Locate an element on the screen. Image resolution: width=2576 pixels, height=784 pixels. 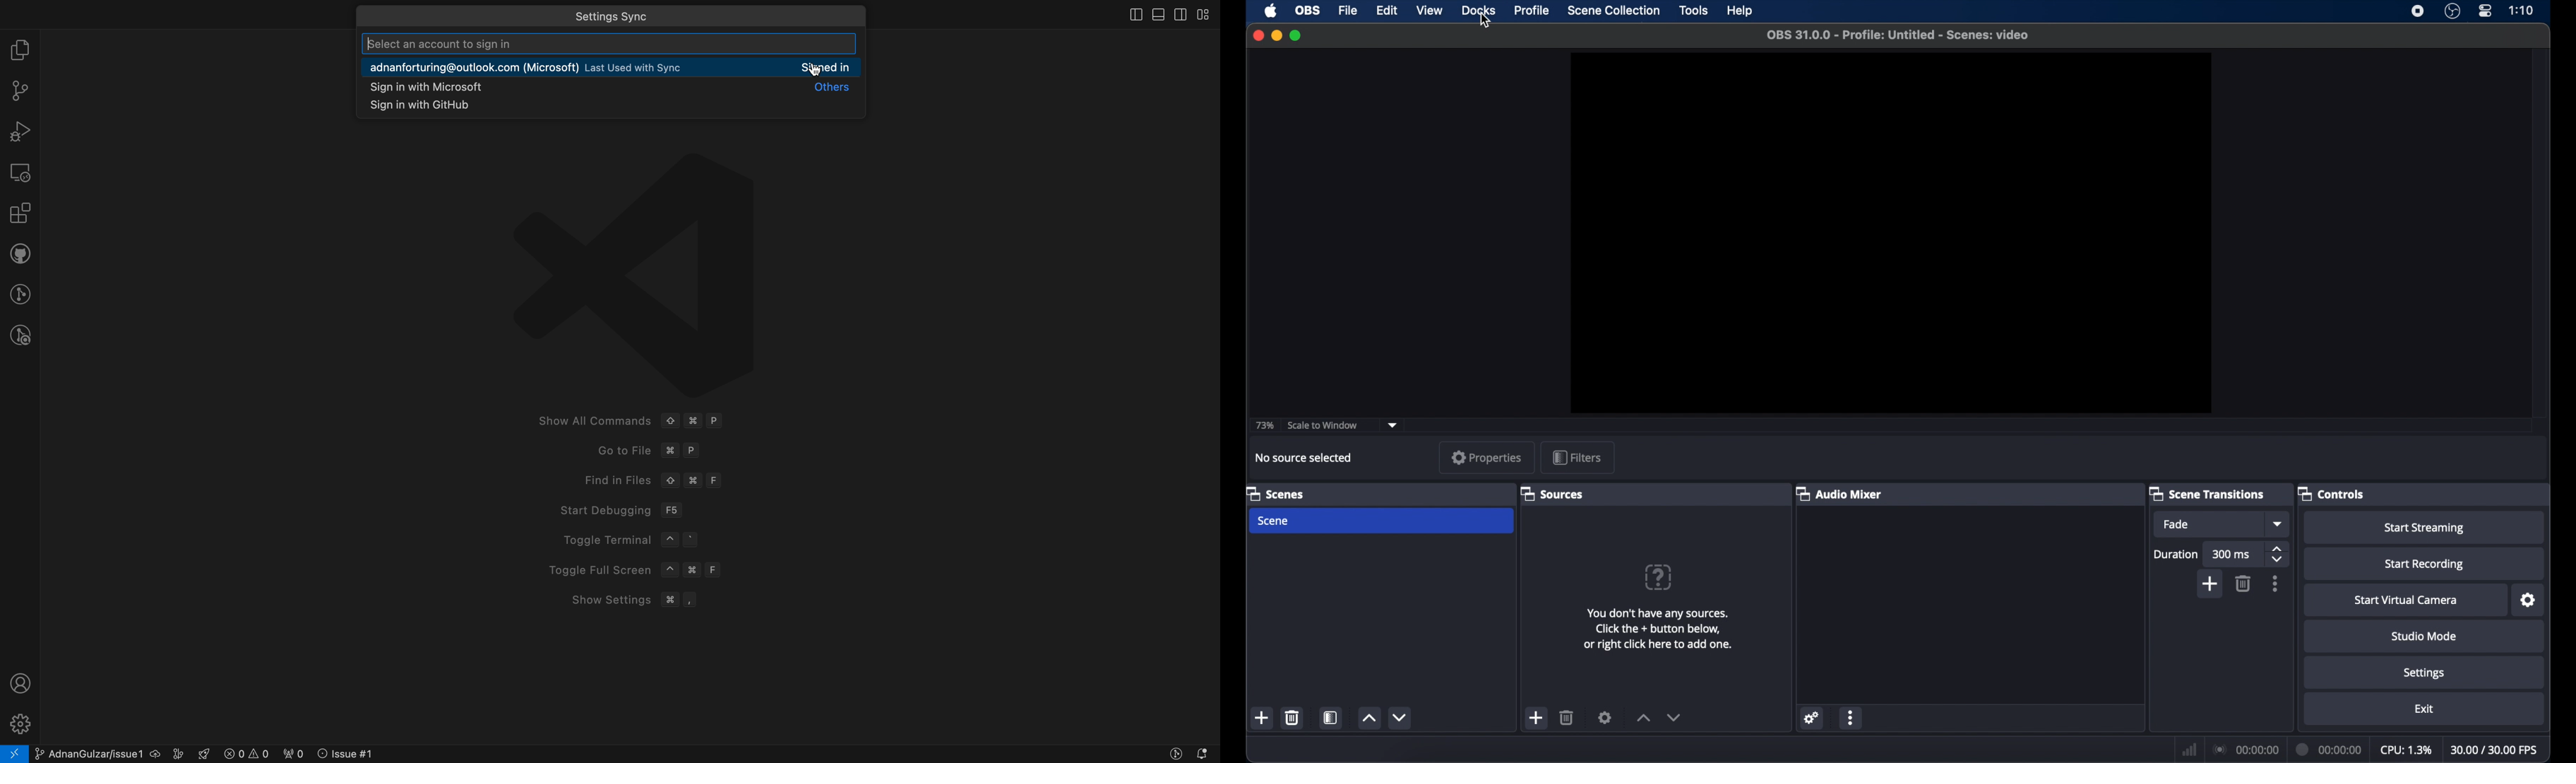
cursor is located at coordinates (815, 72).